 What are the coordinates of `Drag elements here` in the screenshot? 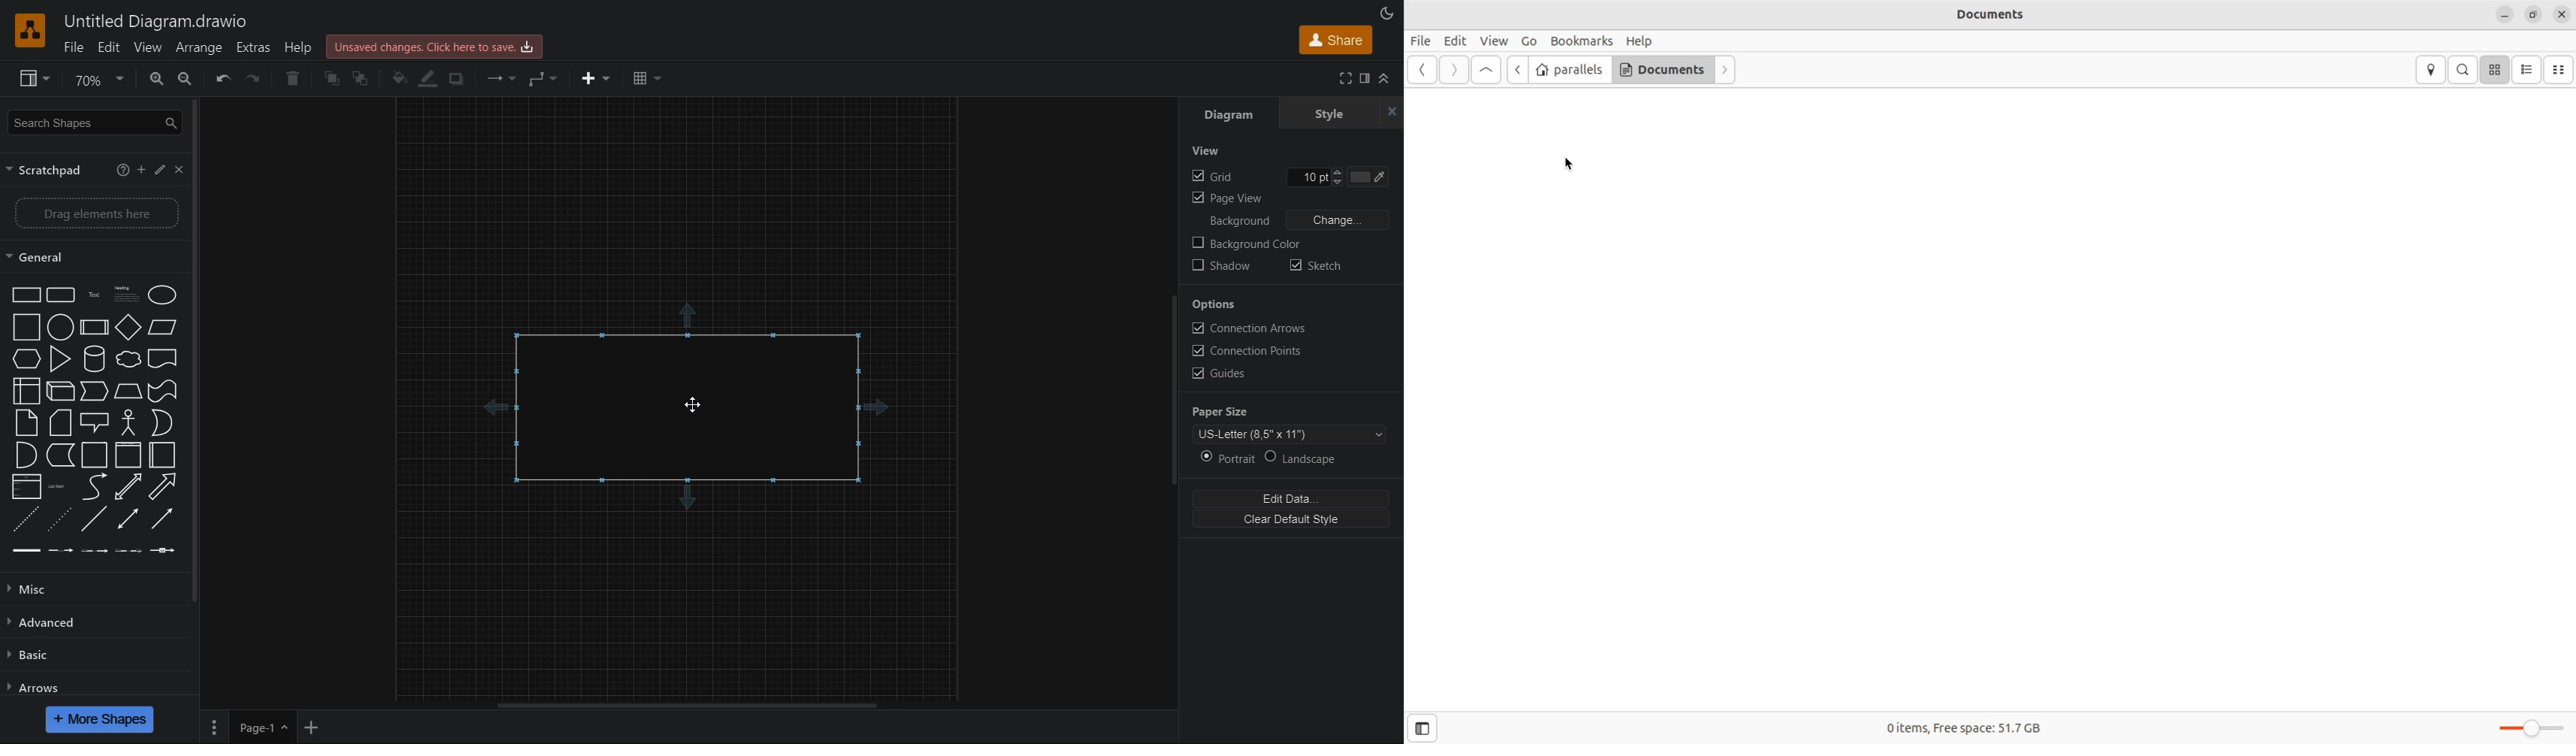 It's located at (95, 214).